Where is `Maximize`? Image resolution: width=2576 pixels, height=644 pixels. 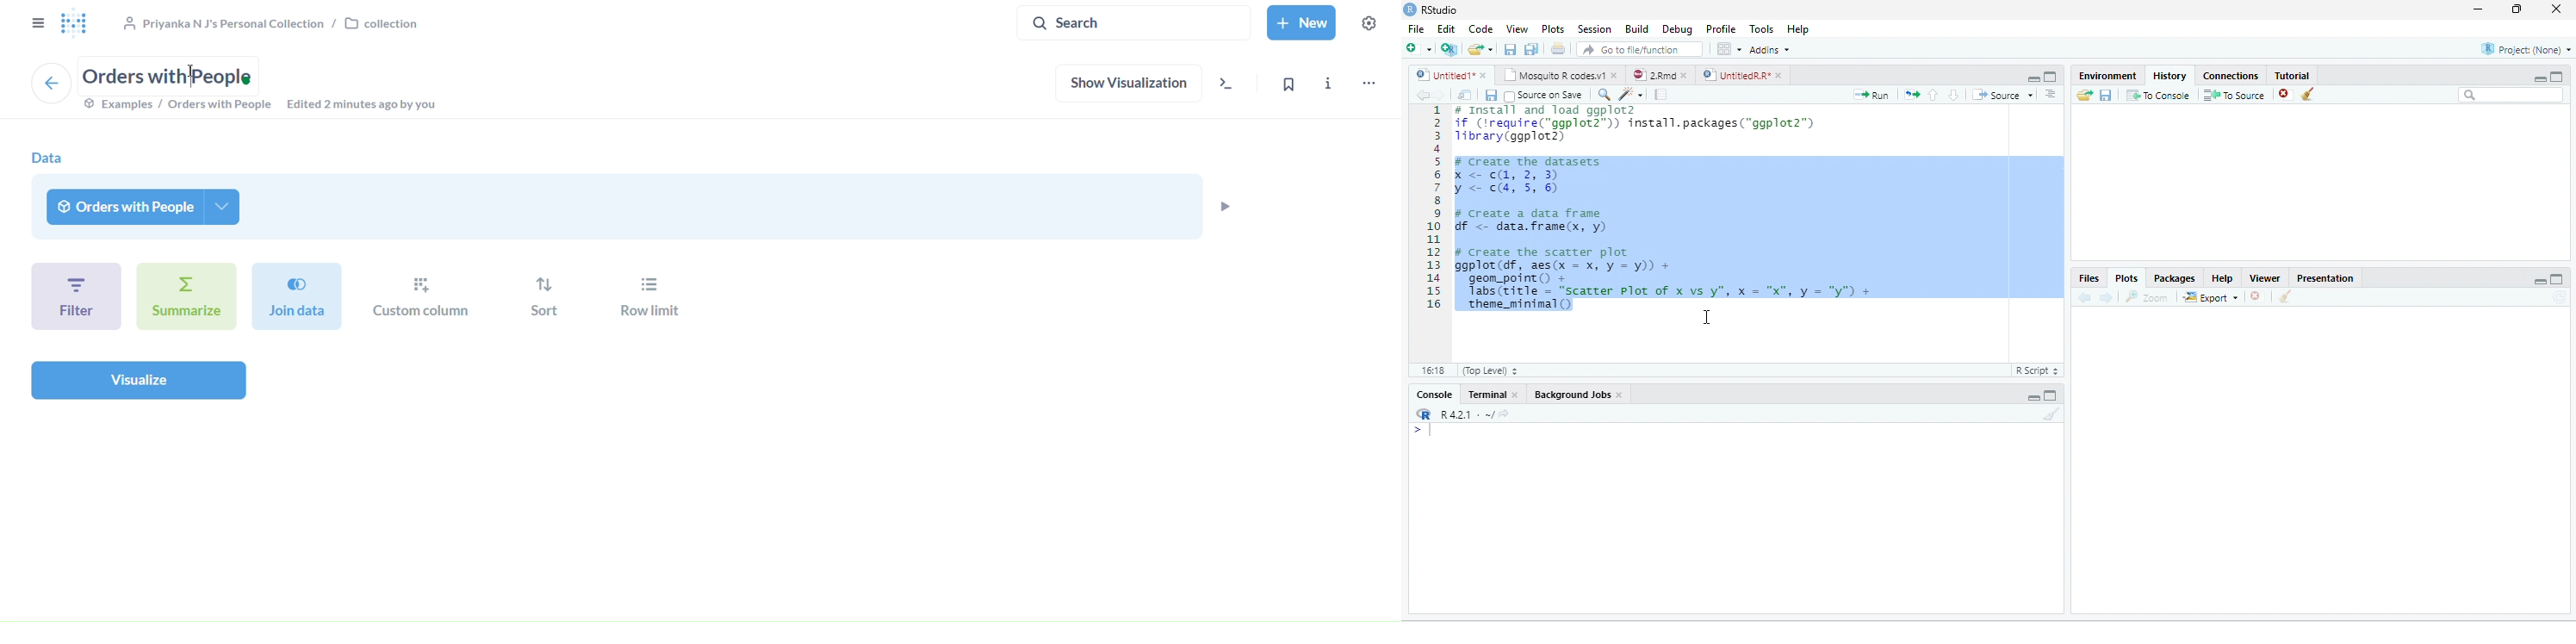
Maximize is located at coordinates (2557, 77).